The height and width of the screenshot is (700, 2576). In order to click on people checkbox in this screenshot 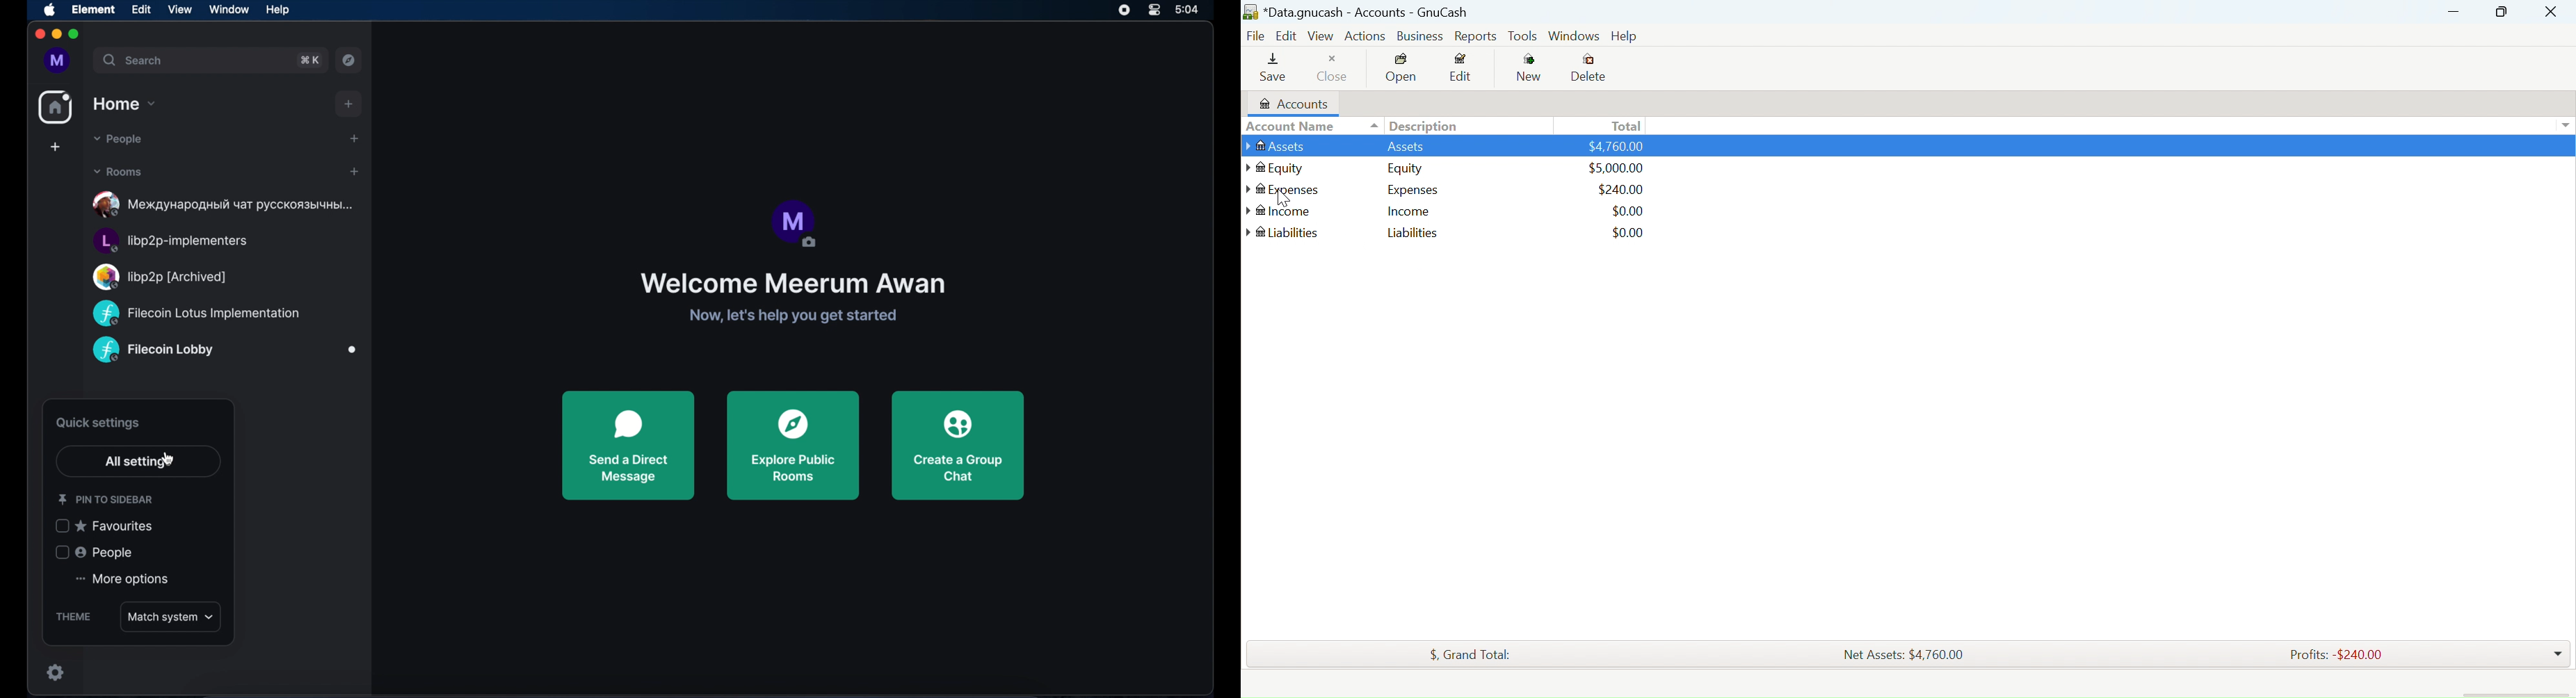, I will do `click(92, 552)`.